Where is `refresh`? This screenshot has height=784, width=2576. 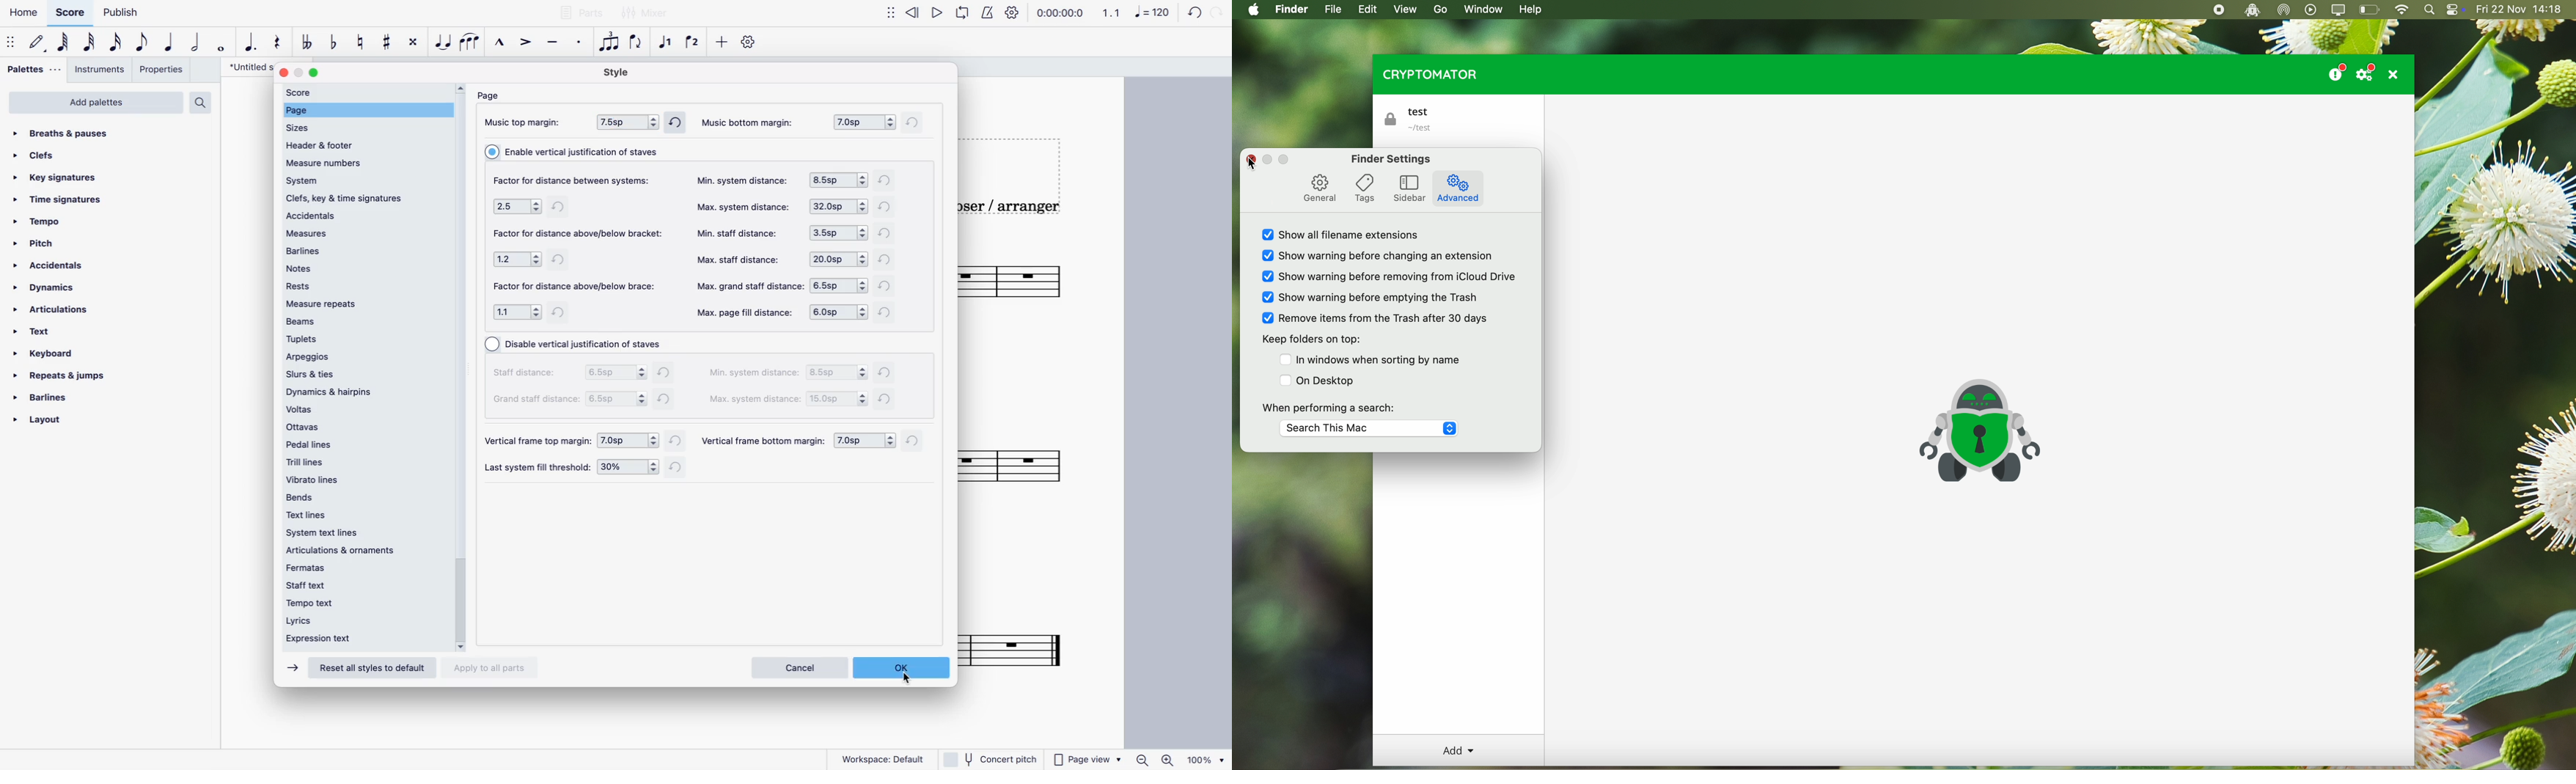 refresh is located at coordinates (675, 441).